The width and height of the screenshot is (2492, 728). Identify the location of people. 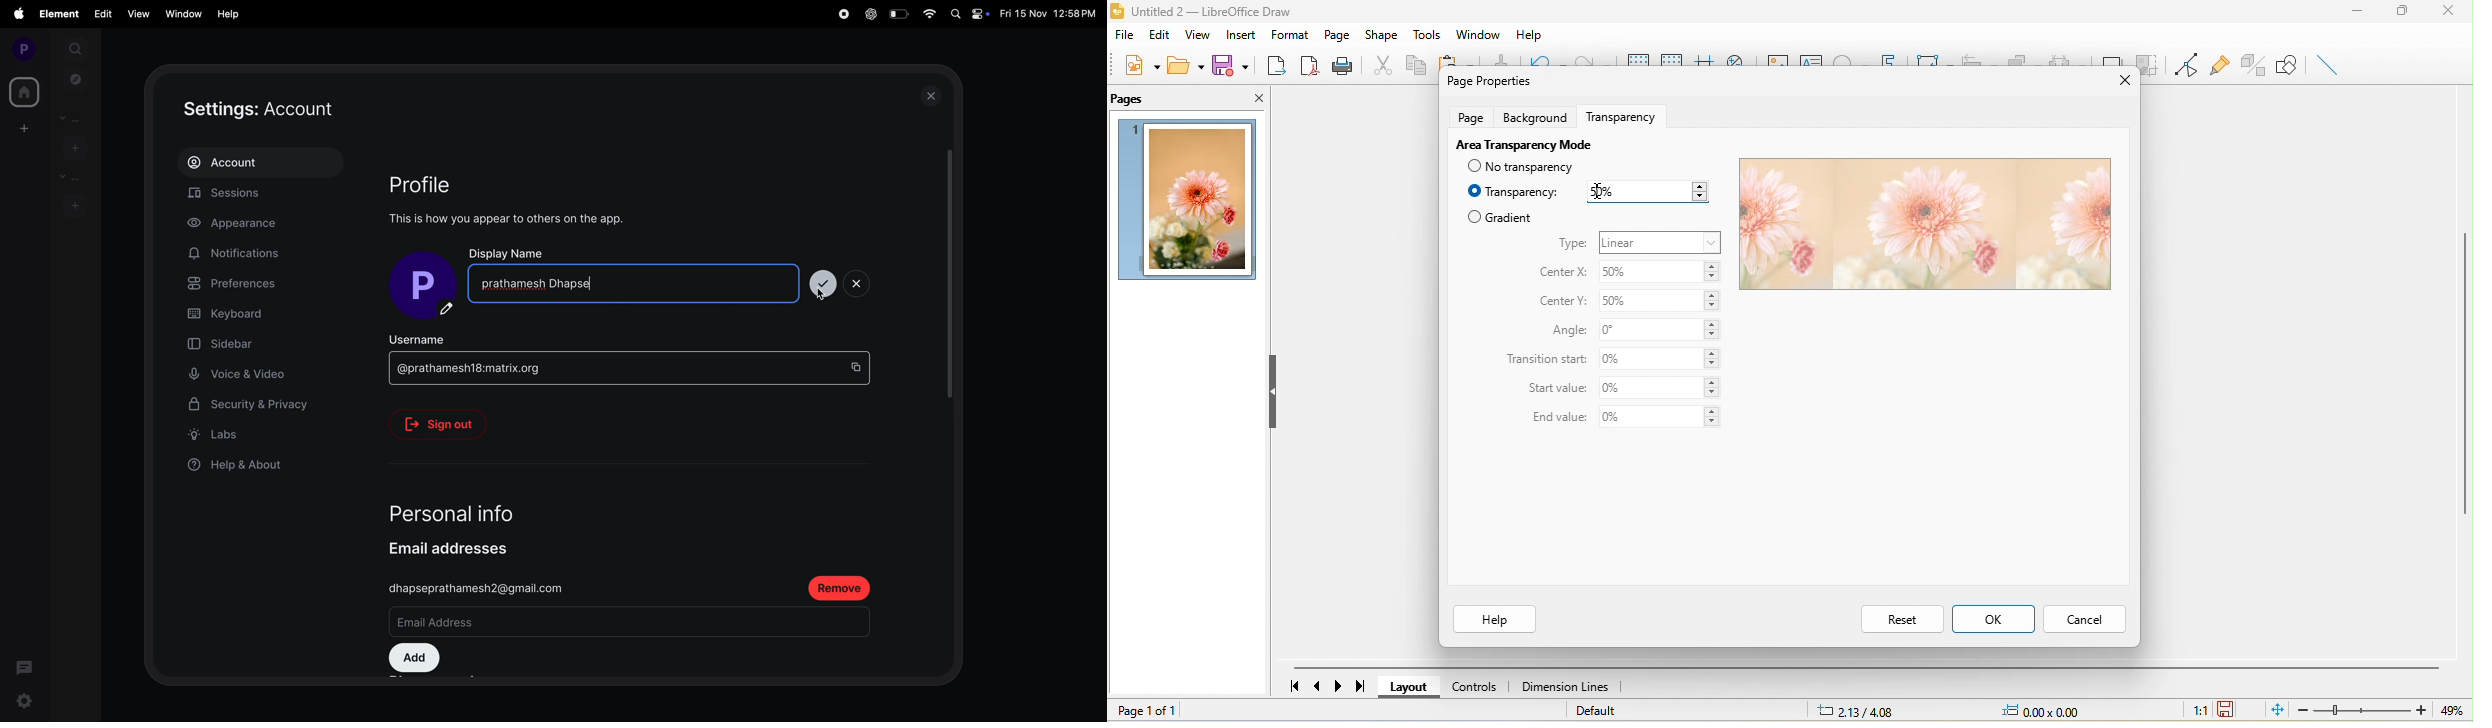
(74, 118).